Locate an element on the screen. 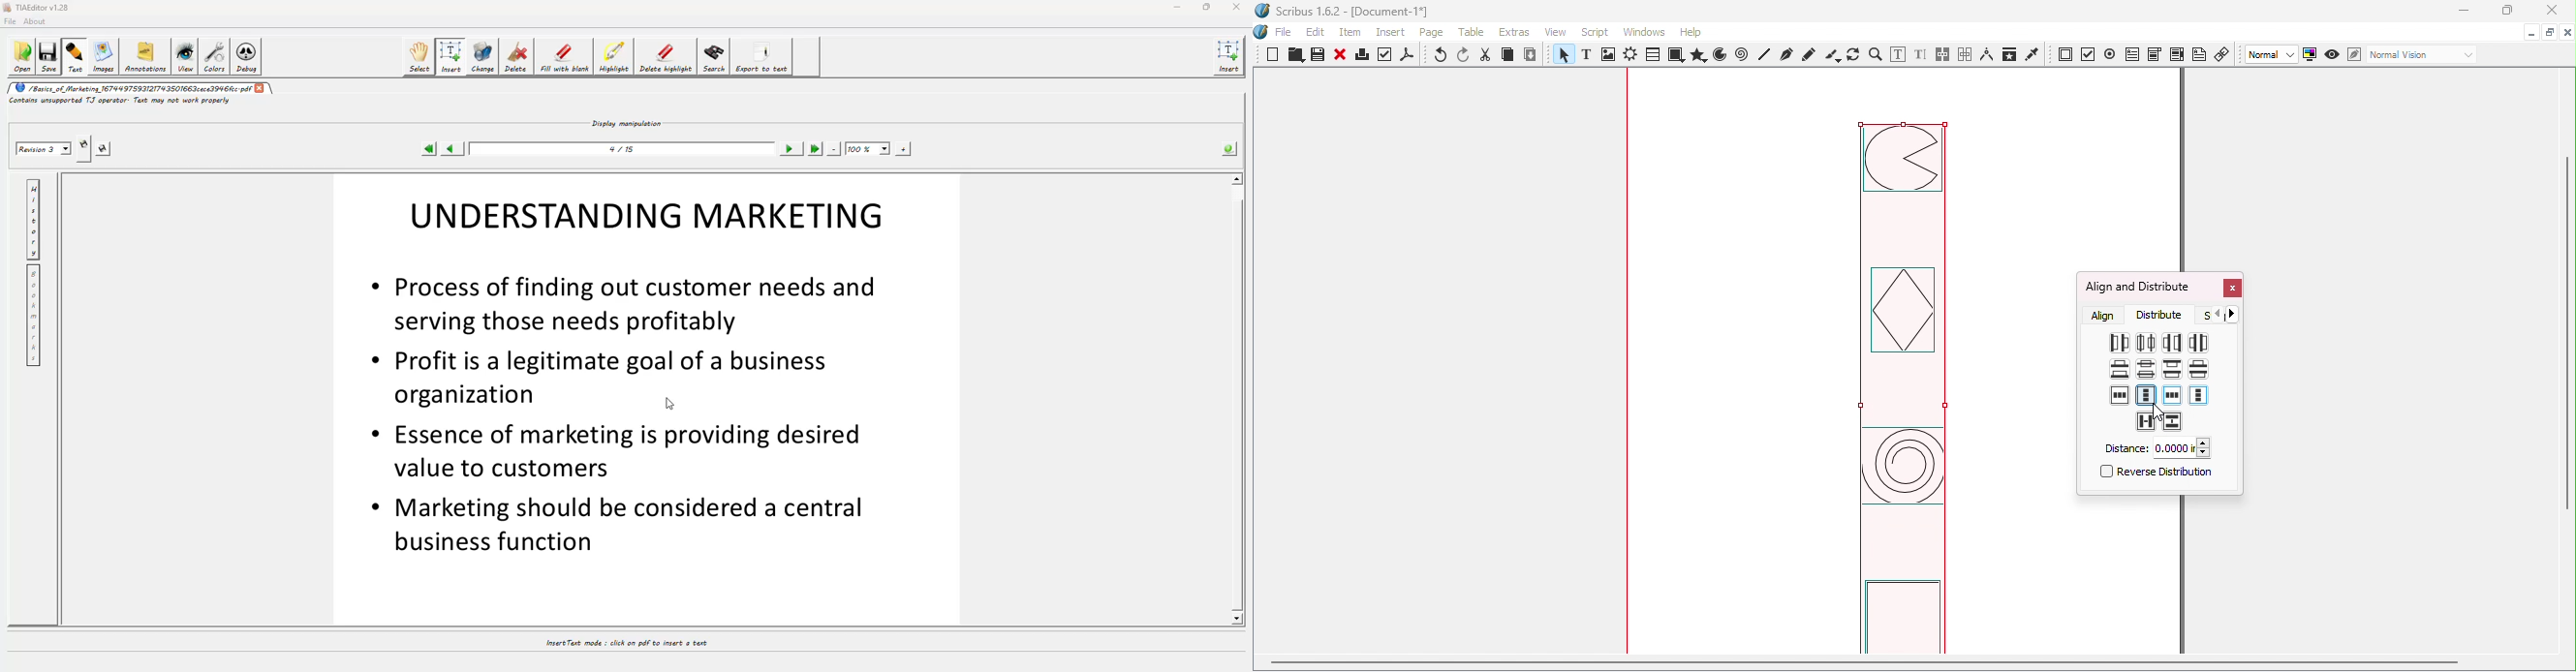 The height and width of the screenshot is (672, 2576). Distribute left sides equidistantly is located at coordinates (2118, 344).